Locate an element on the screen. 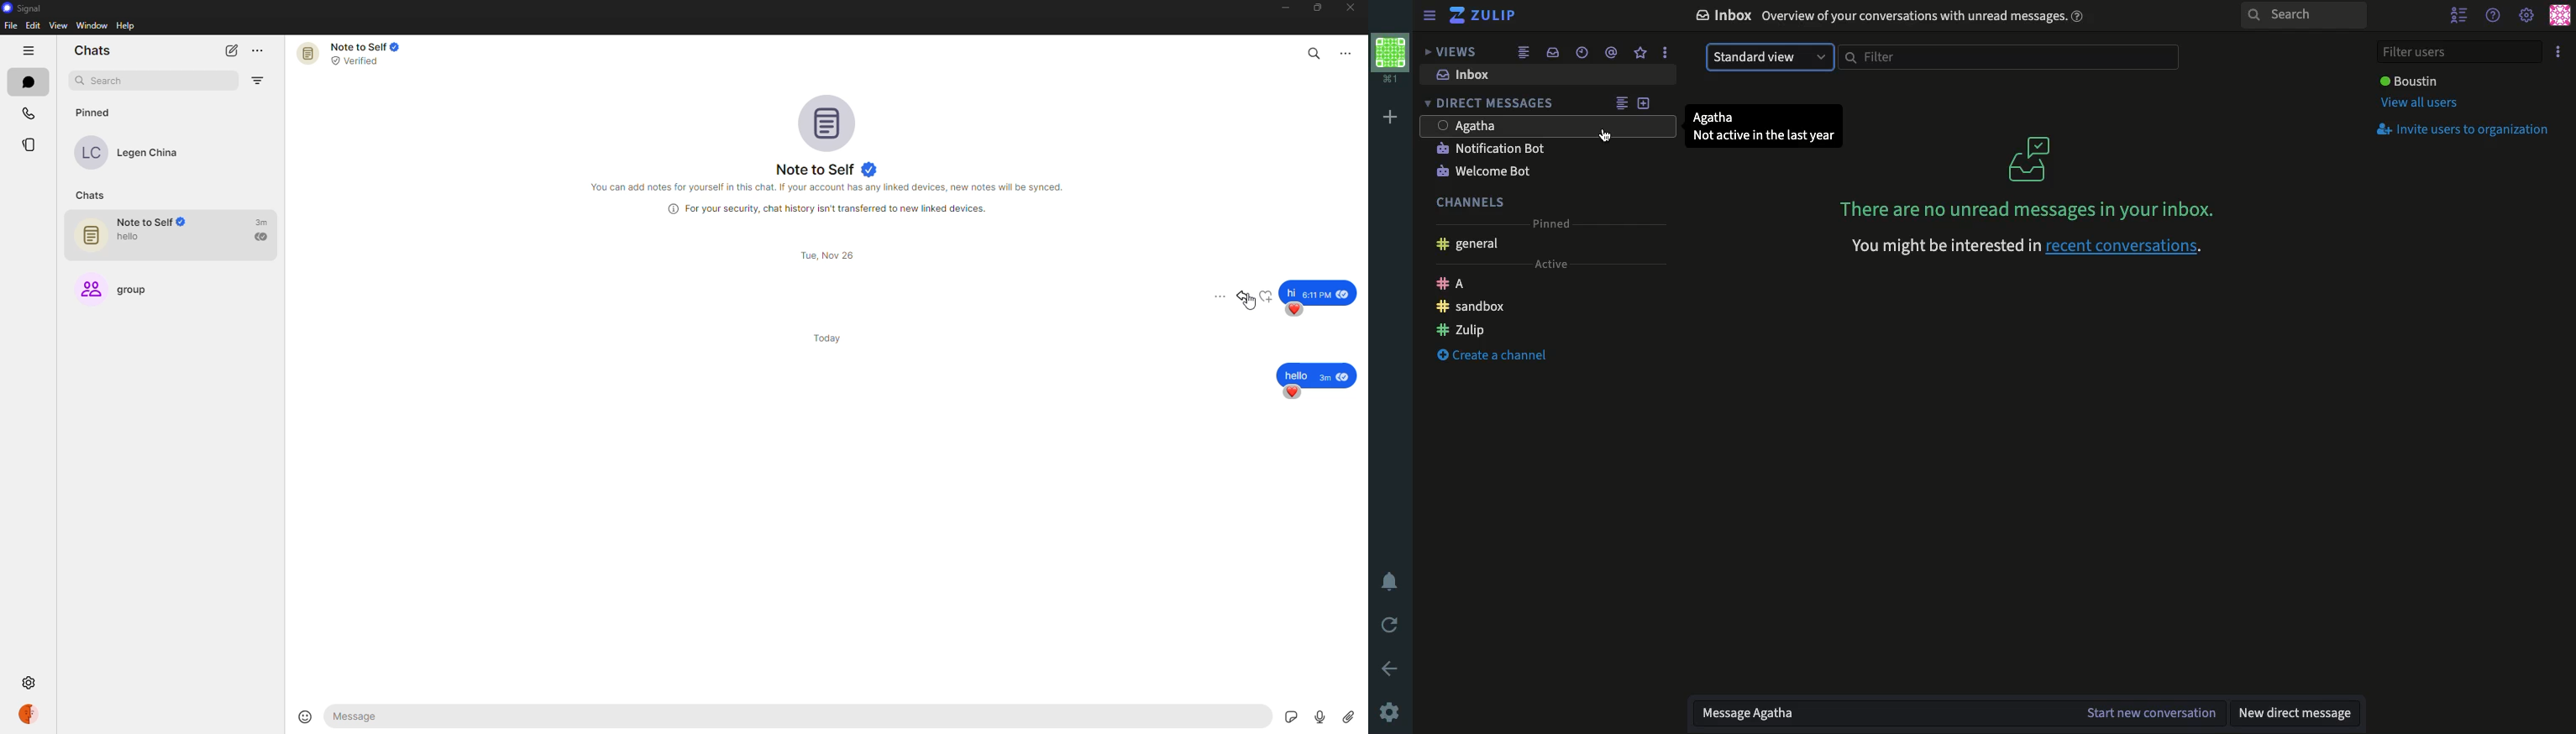 The image size is (2576, 756). search is located at coordinates (133, 79).